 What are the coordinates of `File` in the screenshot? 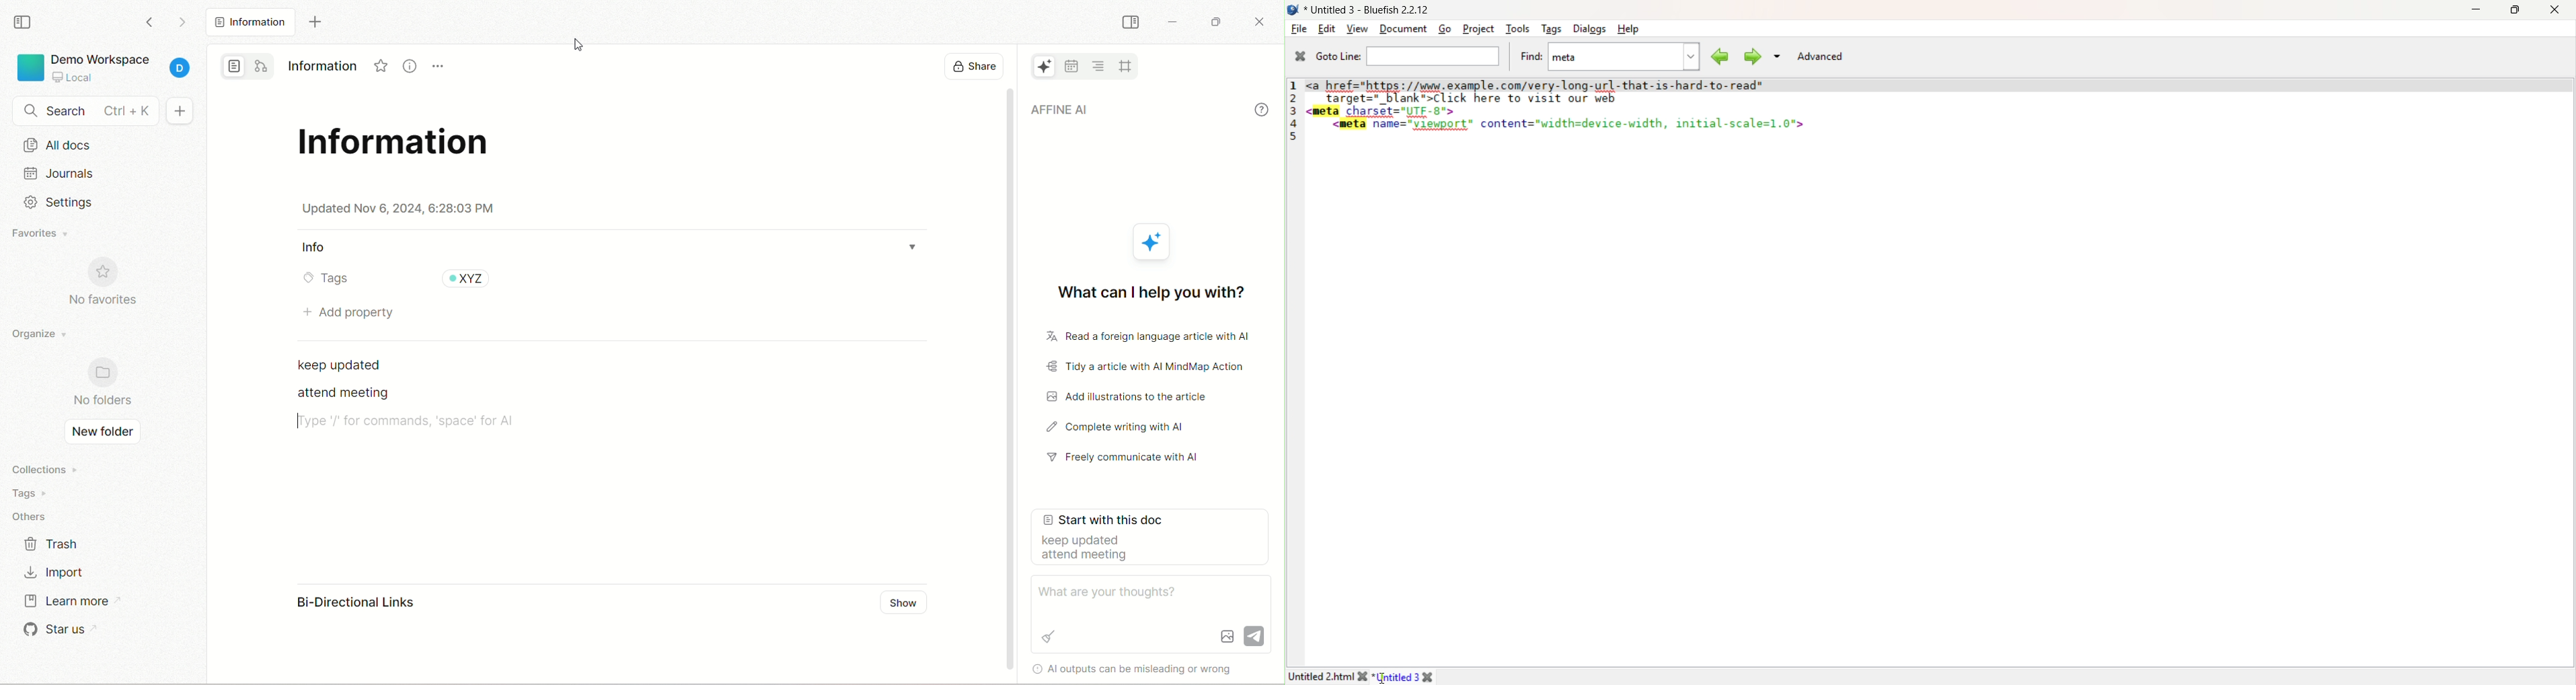 It's located at (1298, 29).